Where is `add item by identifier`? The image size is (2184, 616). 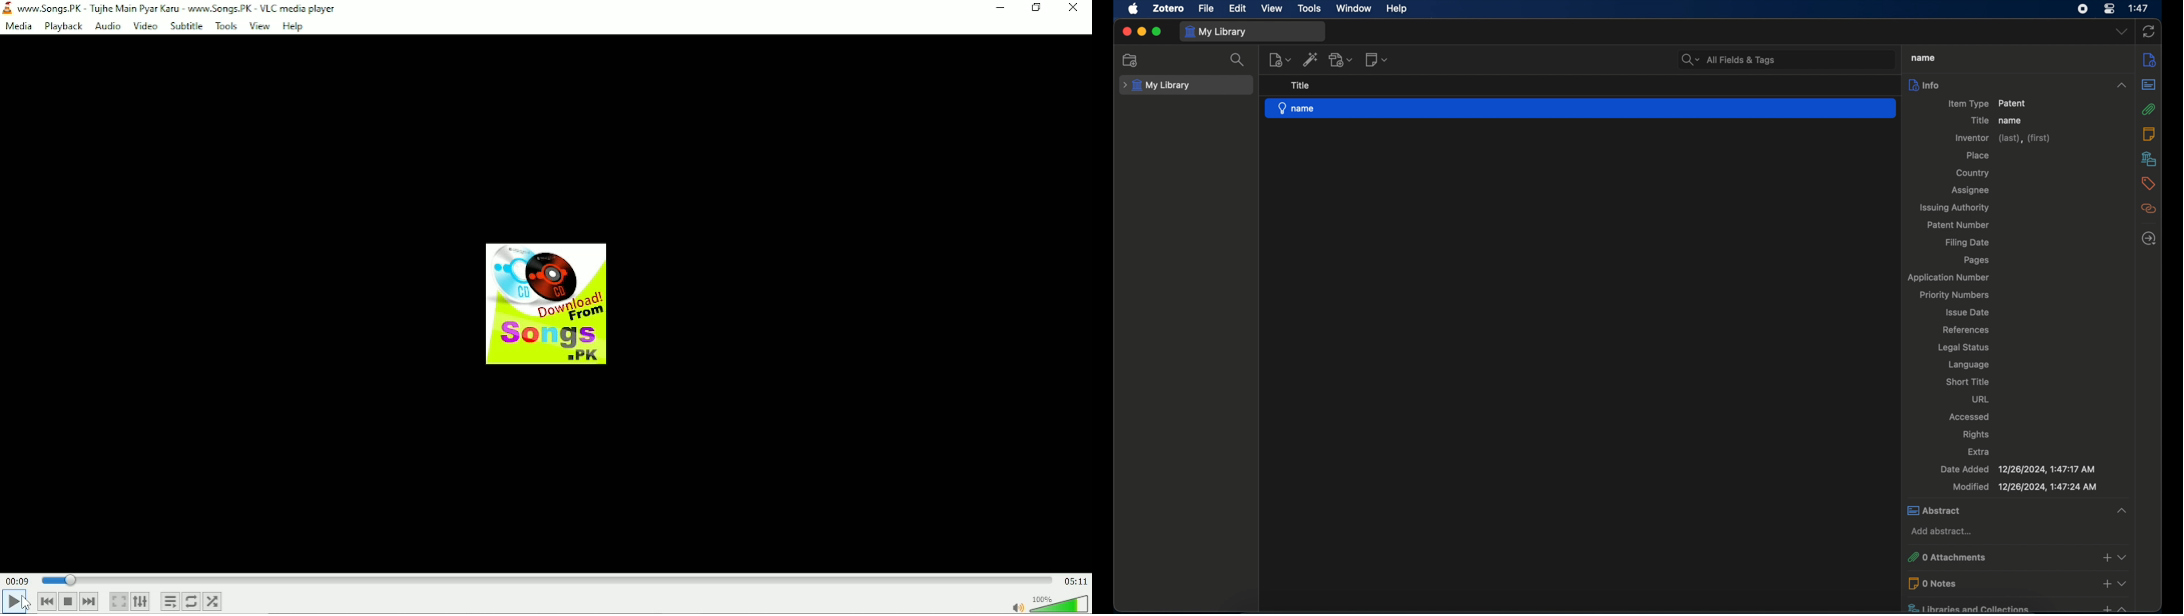 add item by identifier is located at coordinates (1310, 60).